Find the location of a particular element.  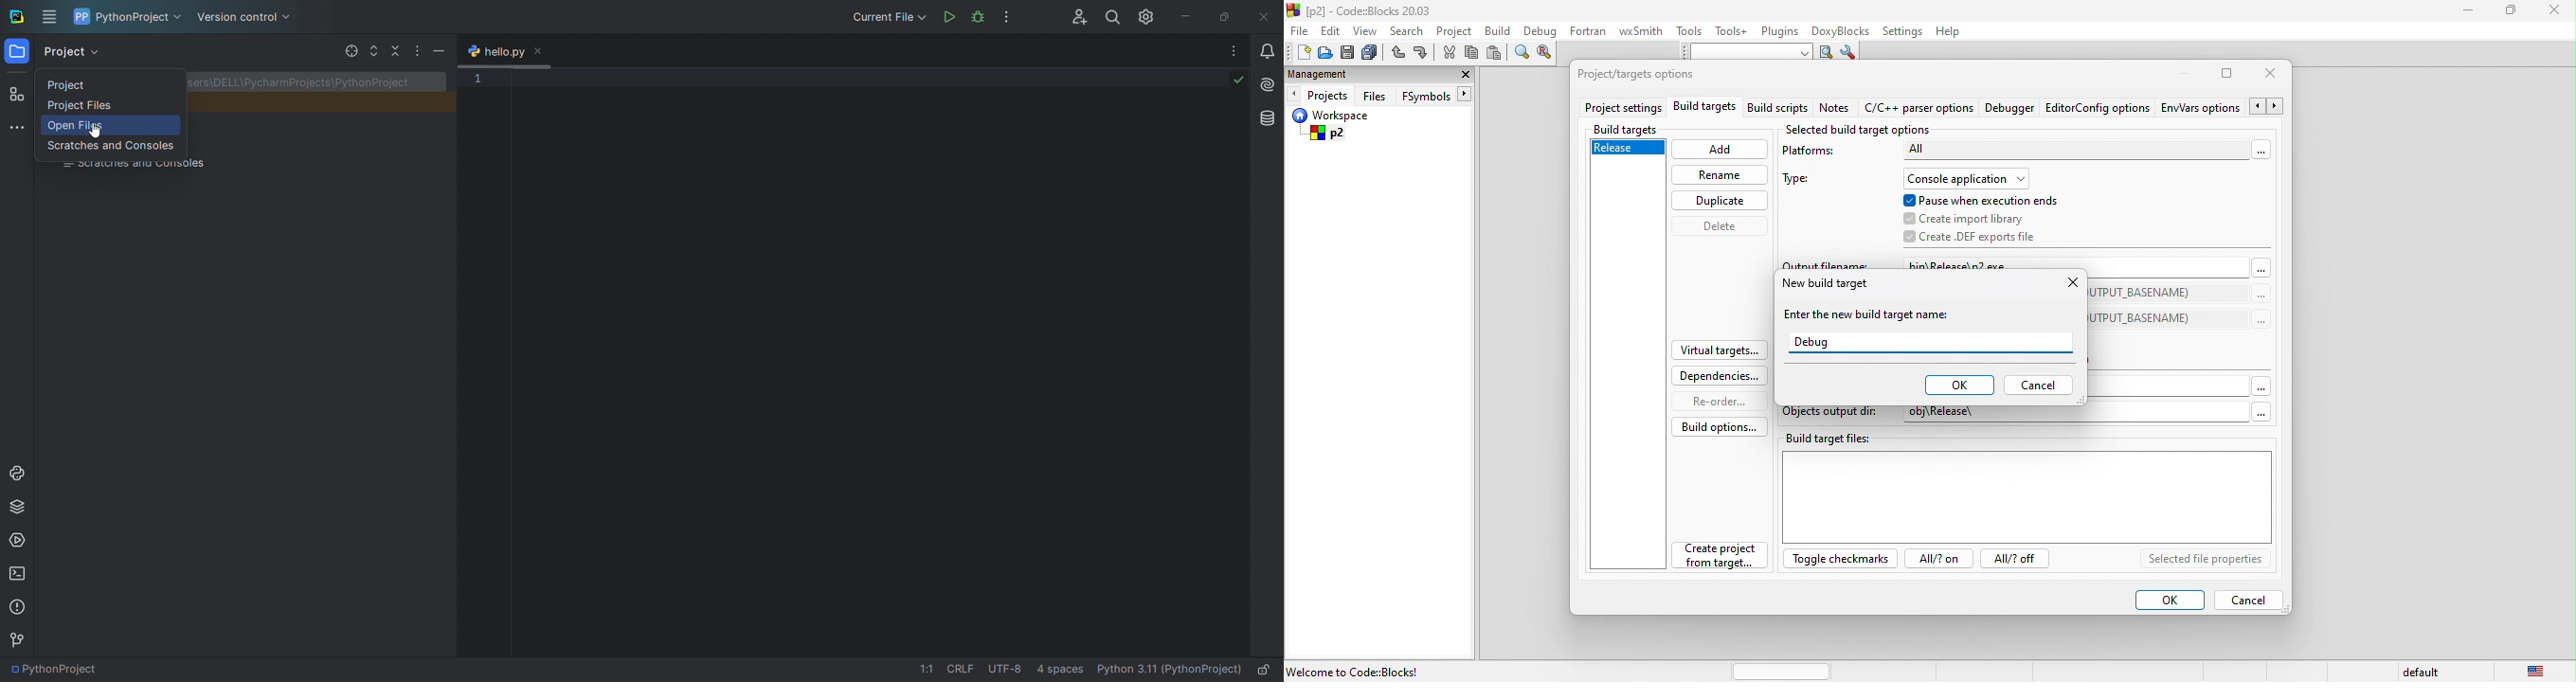

text to search is located at coordinates (1741, 52).